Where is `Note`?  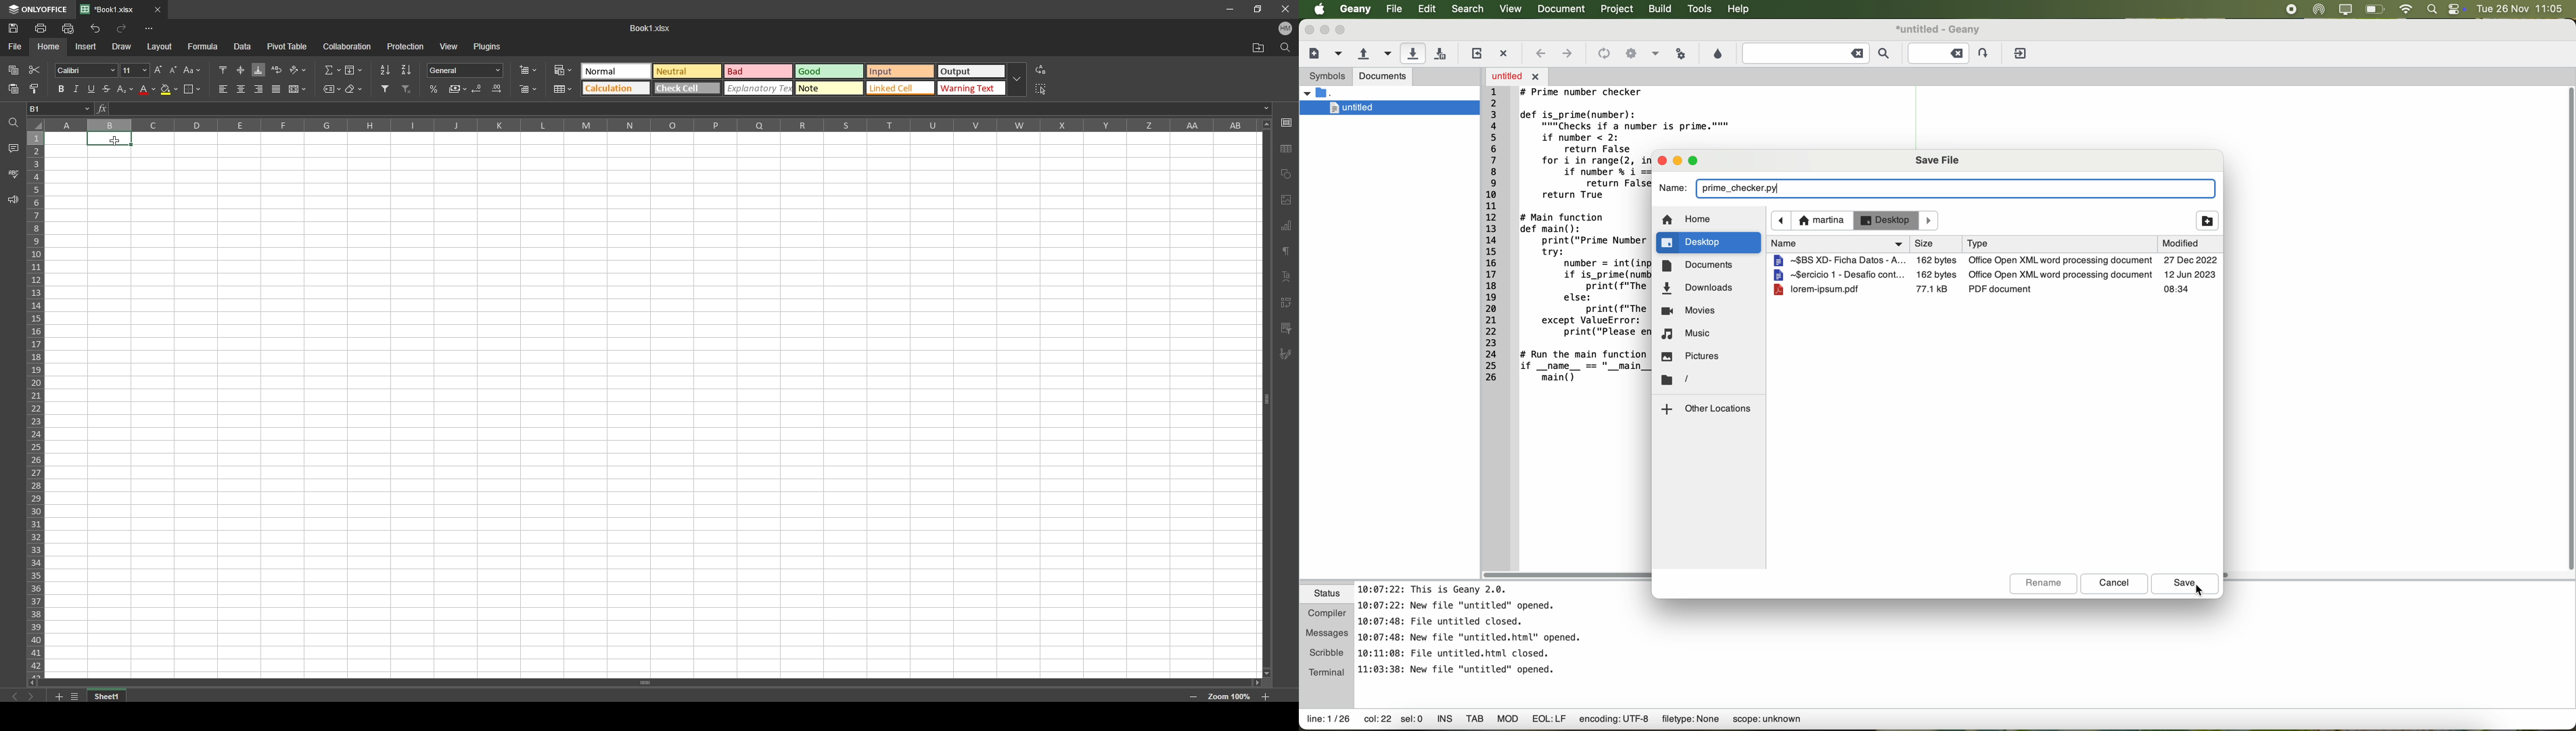
Note is located at coordinates (829, 88).